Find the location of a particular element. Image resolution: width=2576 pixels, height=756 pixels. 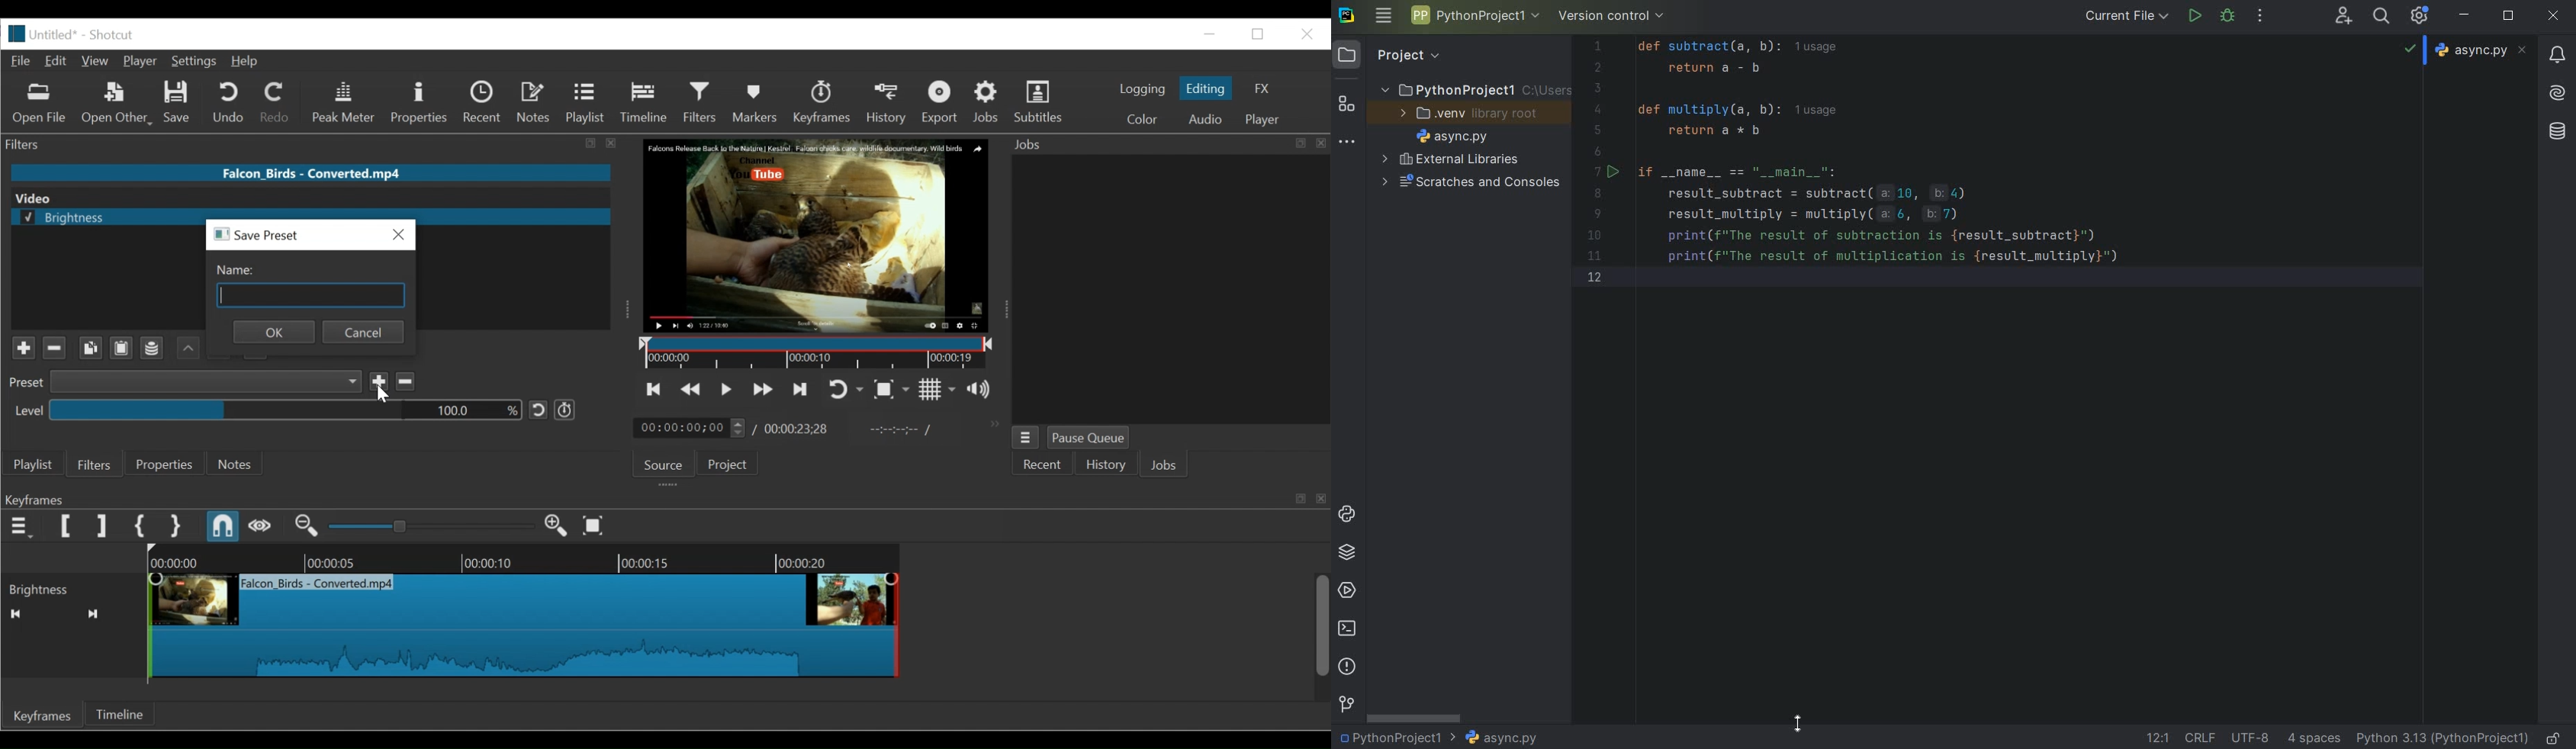

Keyframe is located at coordinates (727, 623).